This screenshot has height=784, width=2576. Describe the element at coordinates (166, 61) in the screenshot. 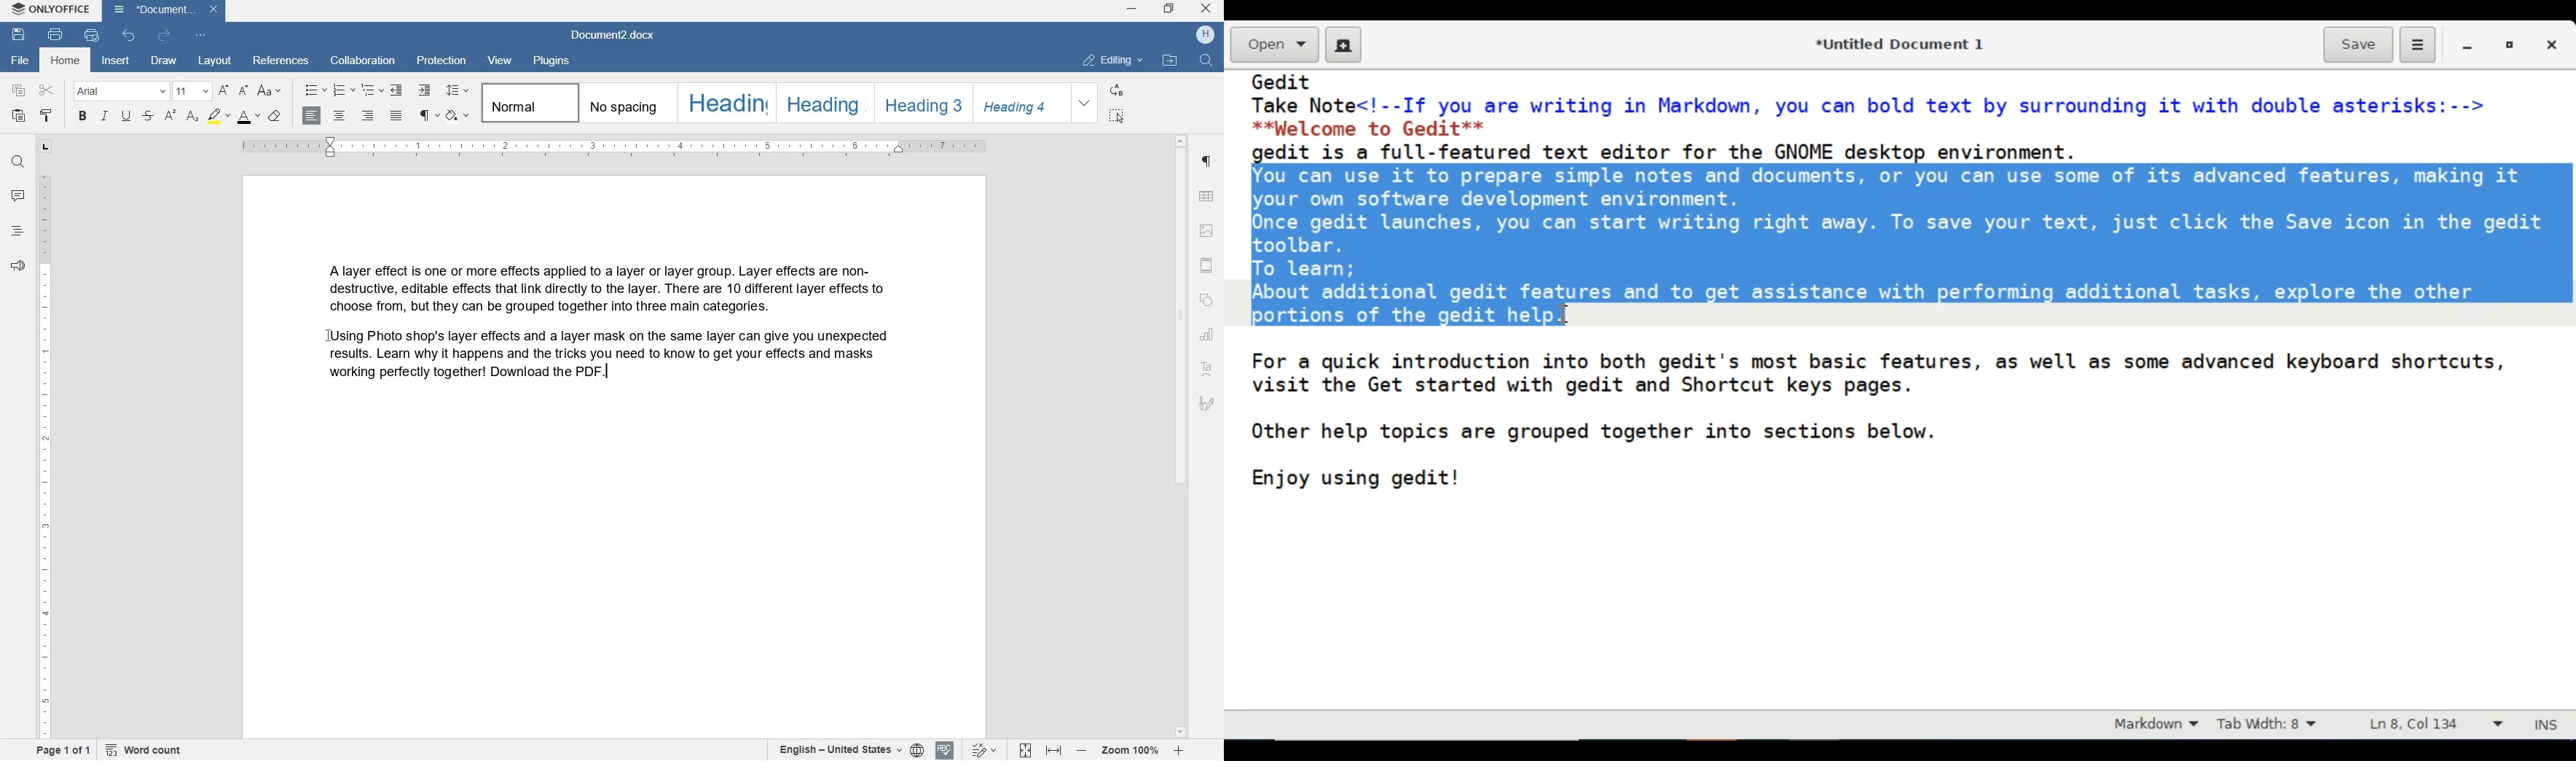

I see `DRAW` at that location.